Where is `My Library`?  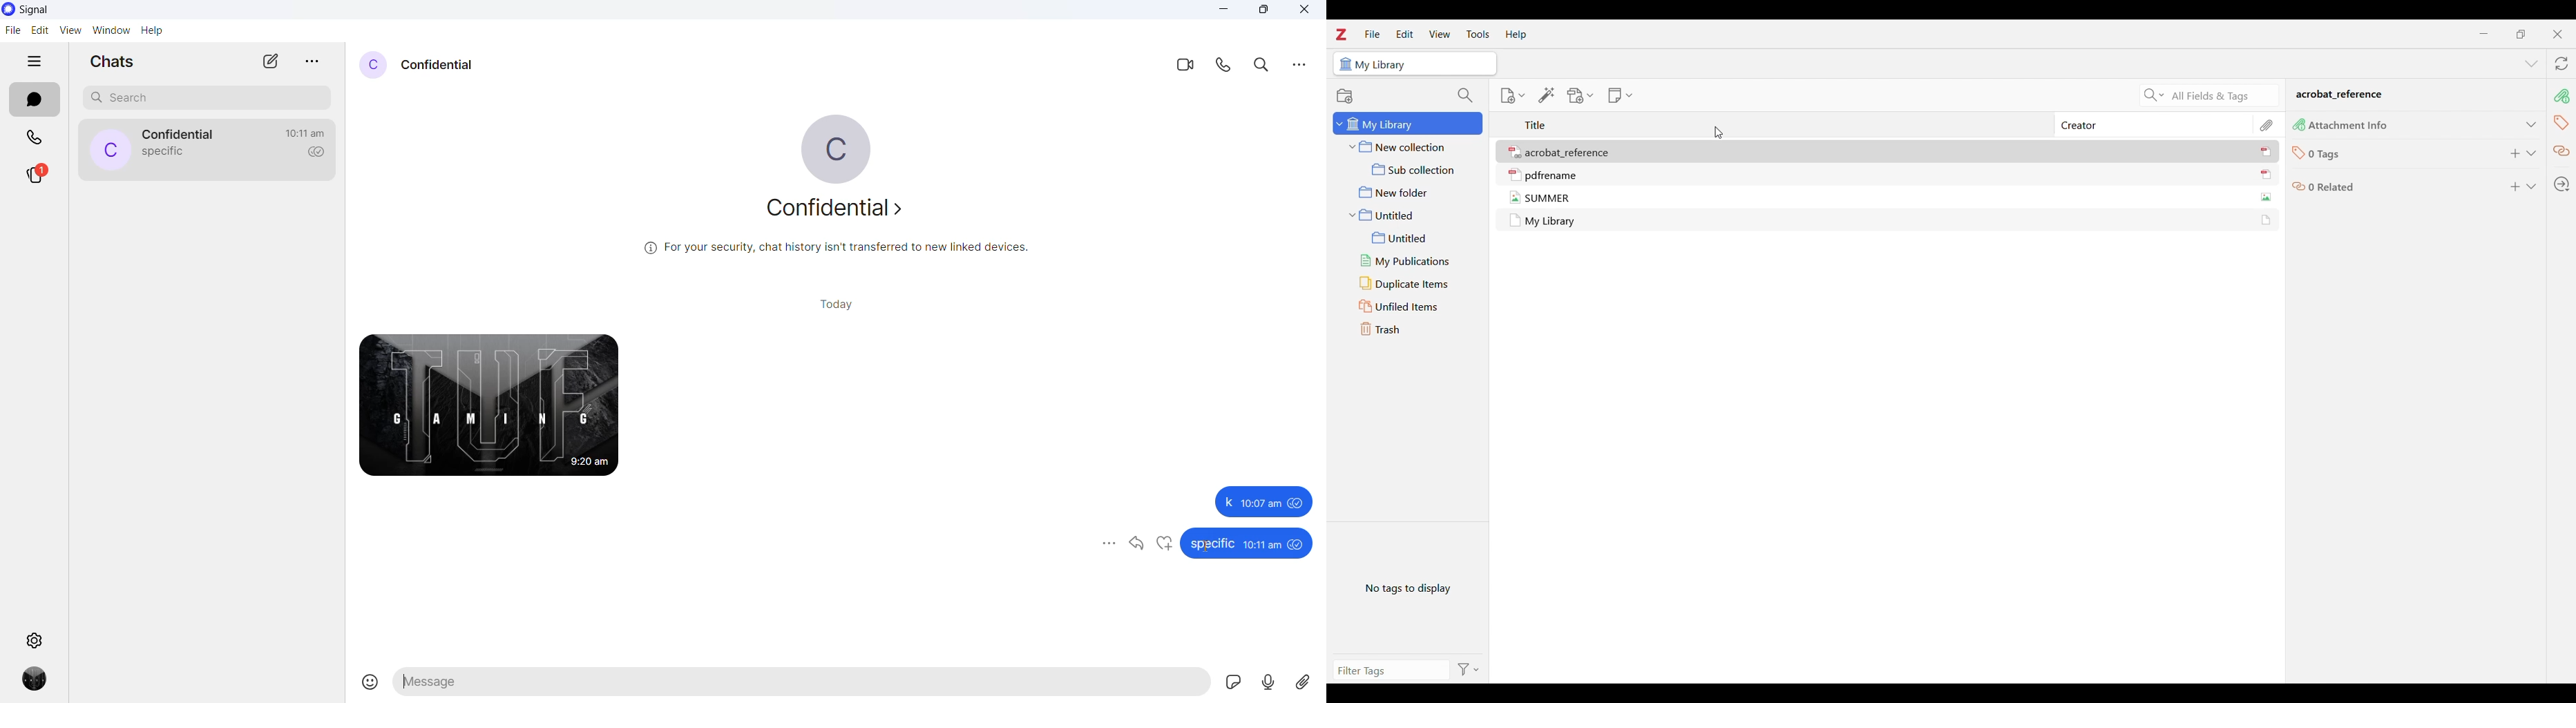
My Library is located at coordinates (1383, 65).